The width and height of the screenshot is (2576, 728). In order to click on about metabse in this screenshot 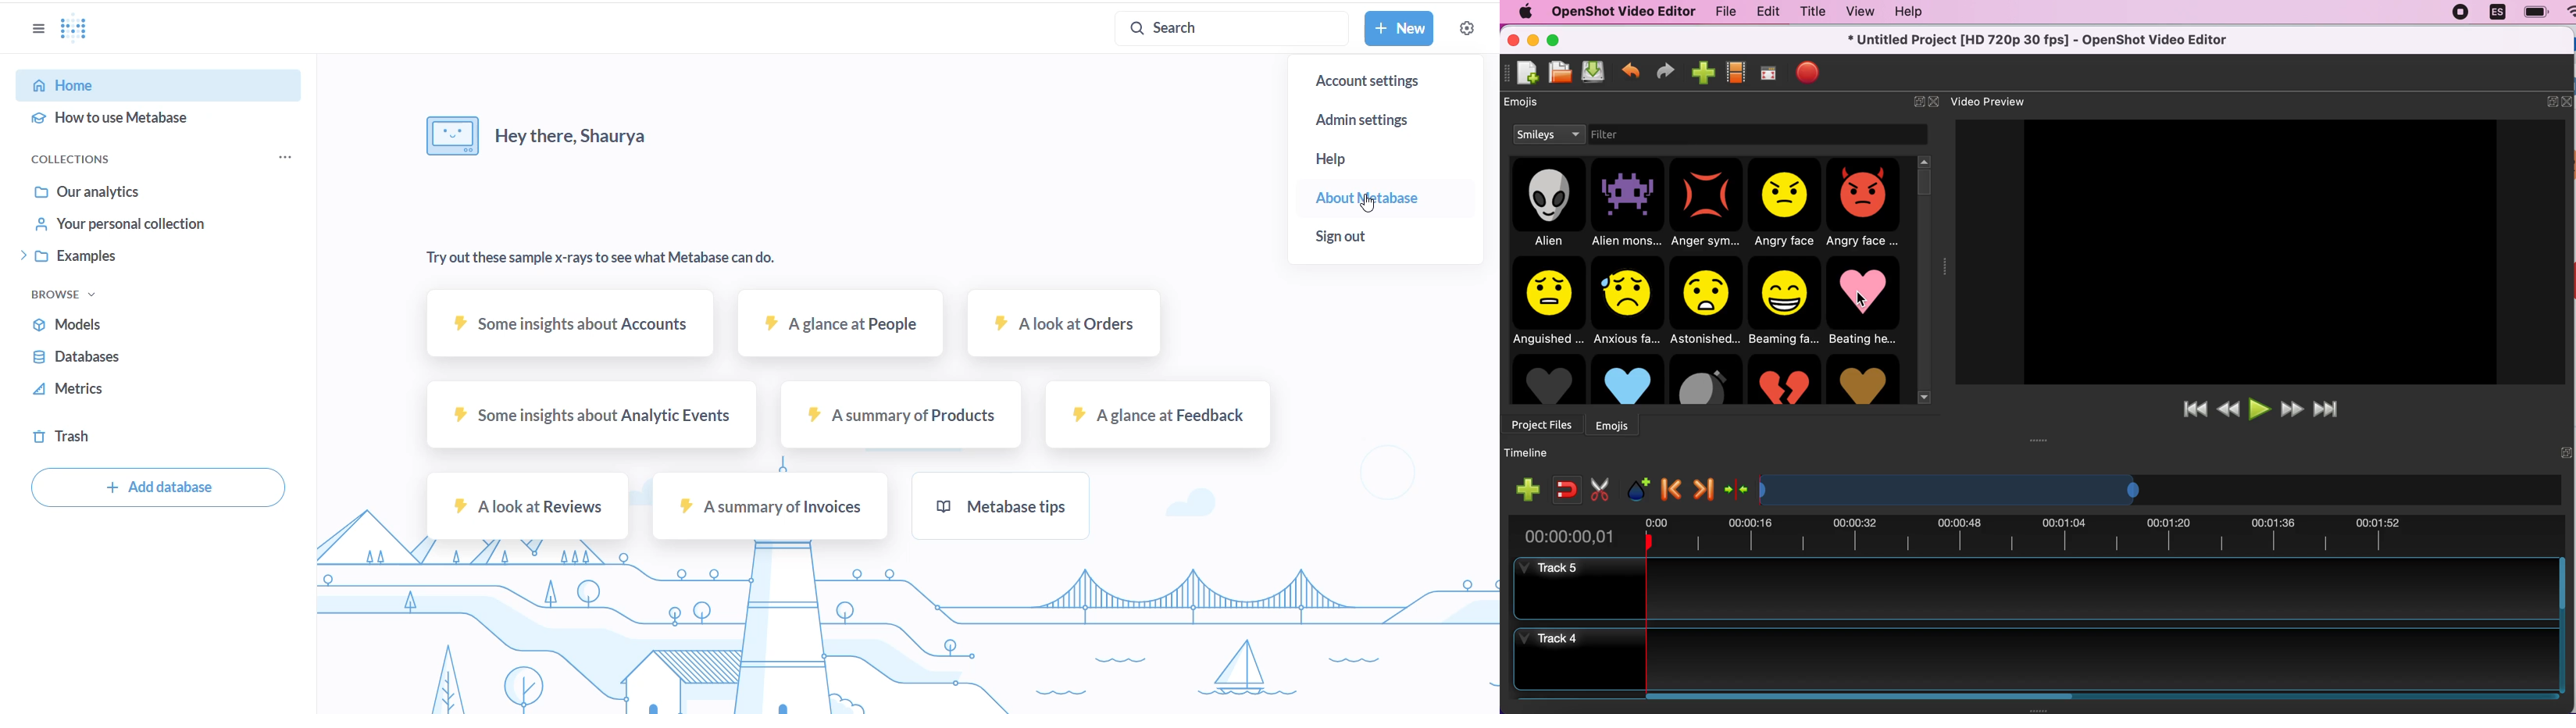, I will do `click(1379, 196)`.